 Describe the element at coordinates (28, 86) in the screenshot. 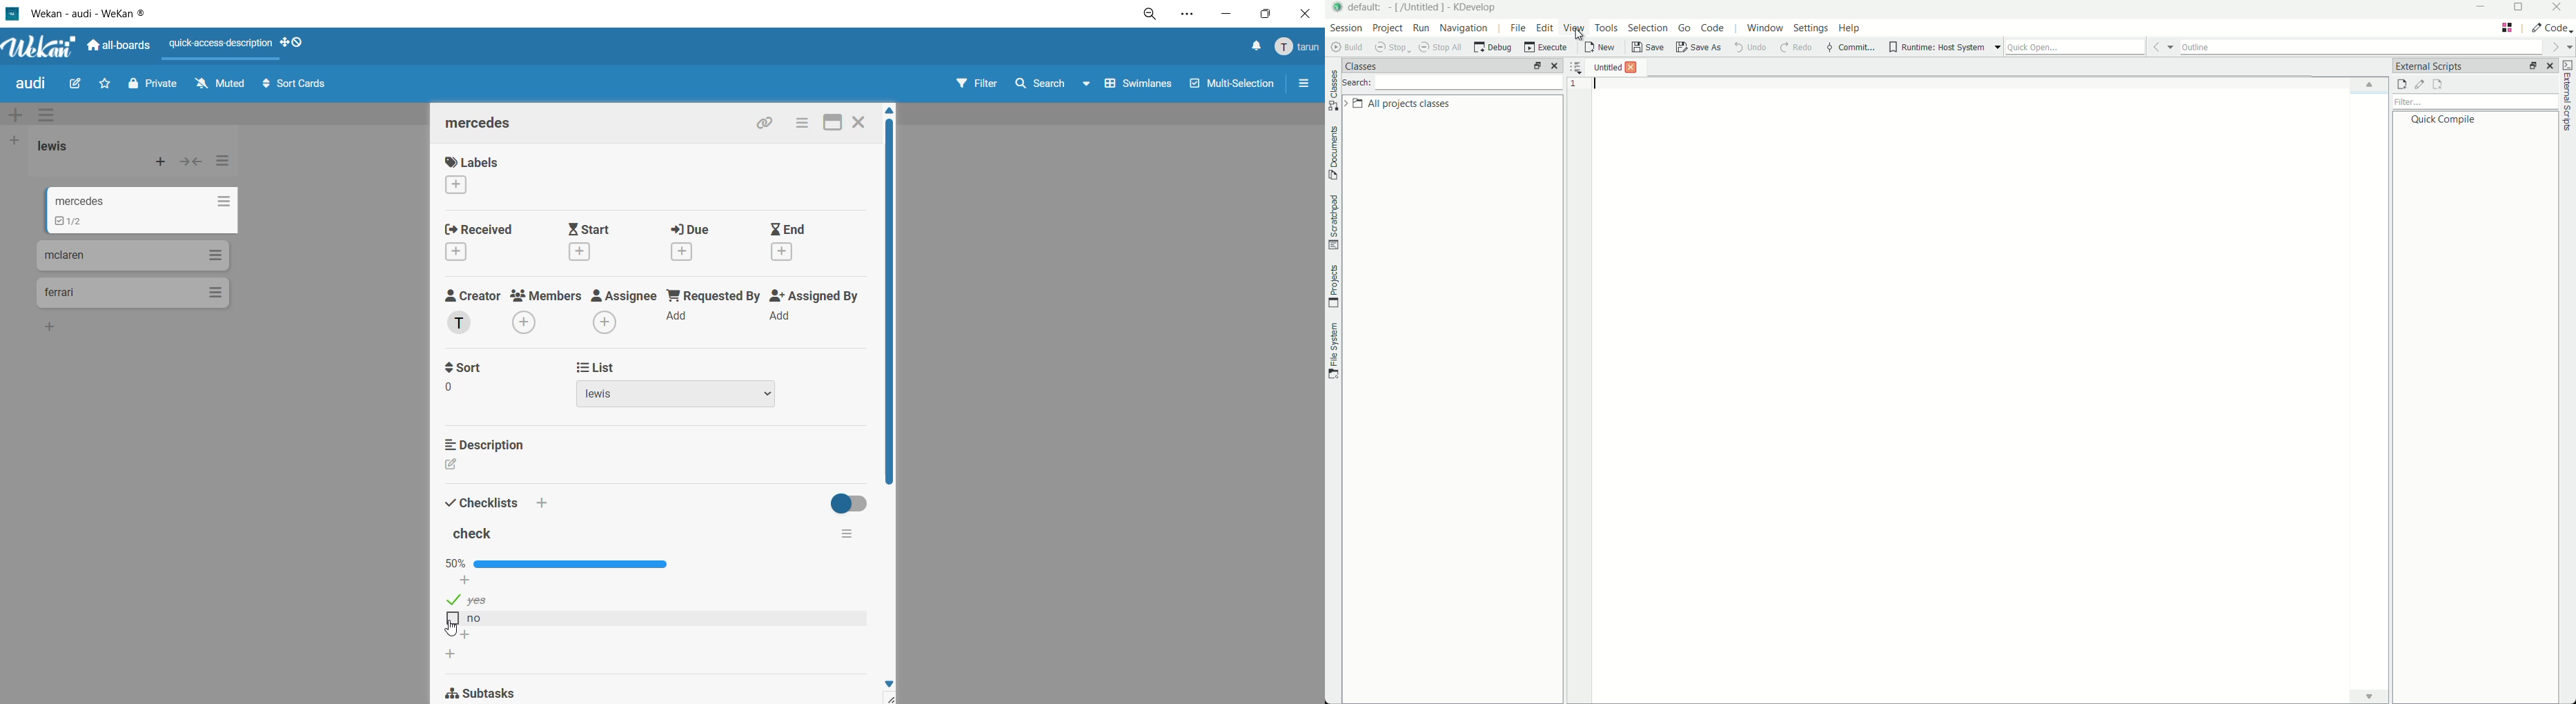

I see `board title` at that location.